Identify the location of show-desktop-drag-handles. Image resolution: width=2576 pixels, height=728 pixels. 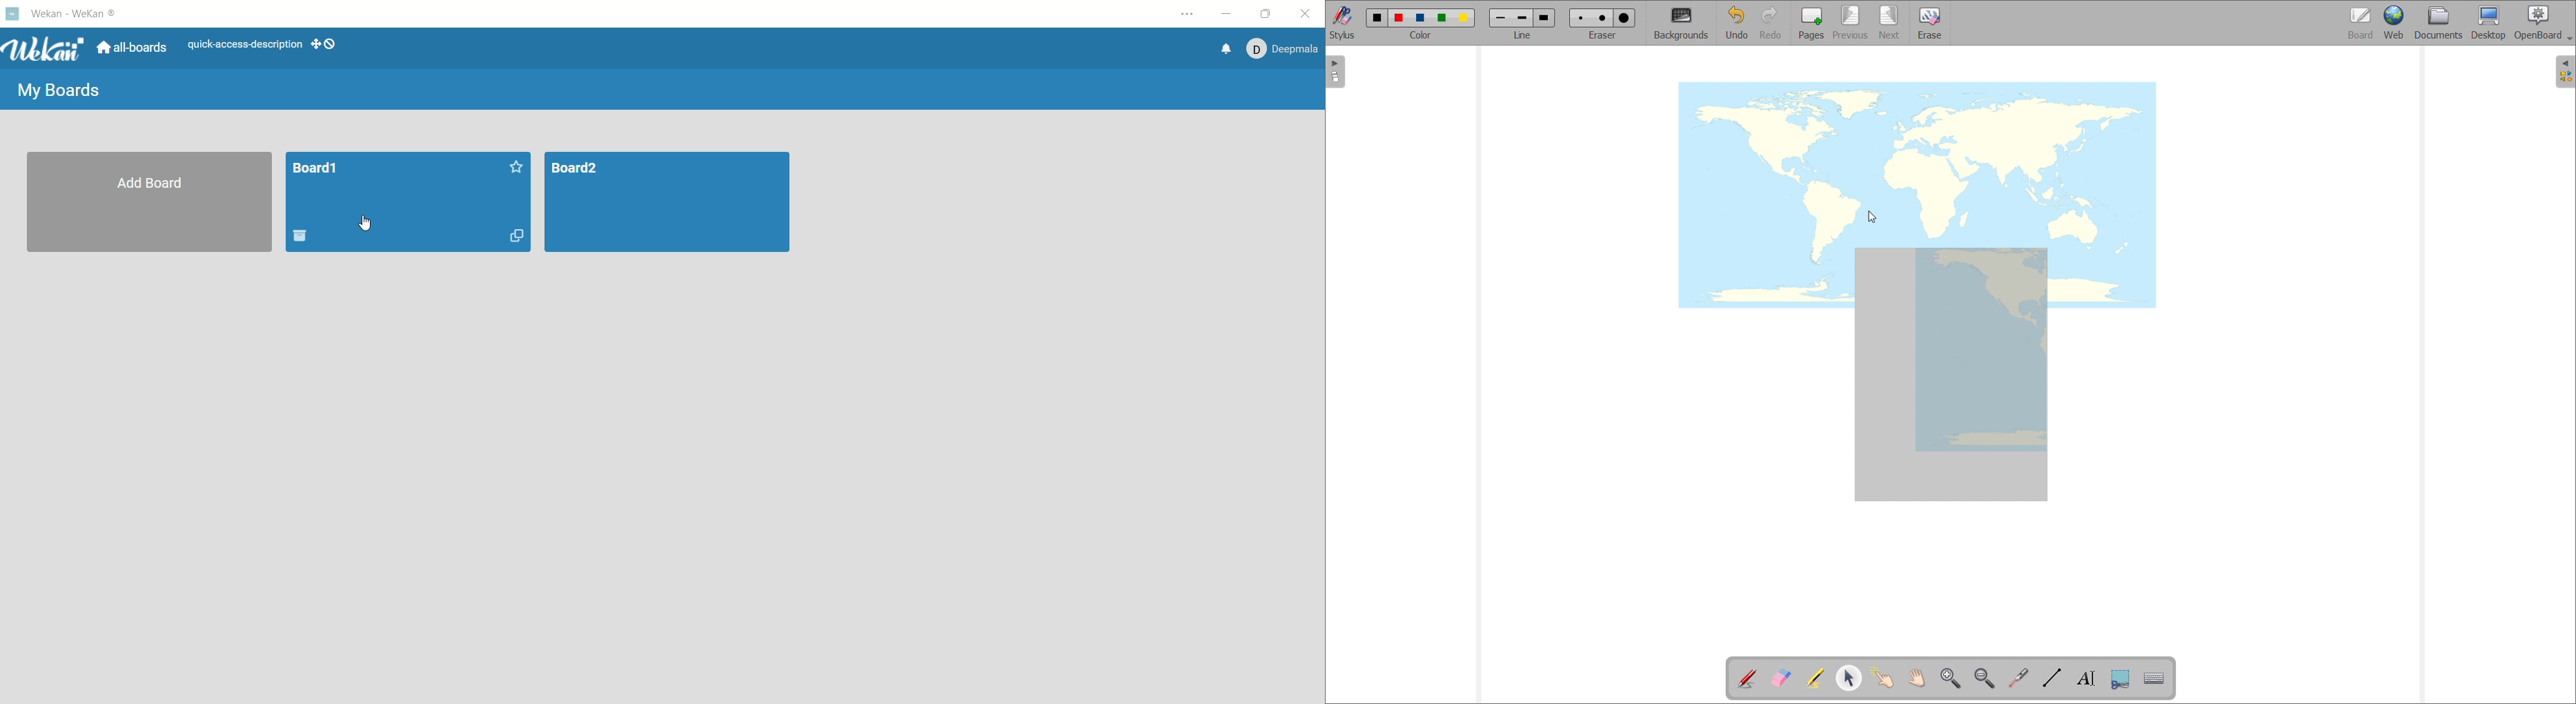
(313, 41).